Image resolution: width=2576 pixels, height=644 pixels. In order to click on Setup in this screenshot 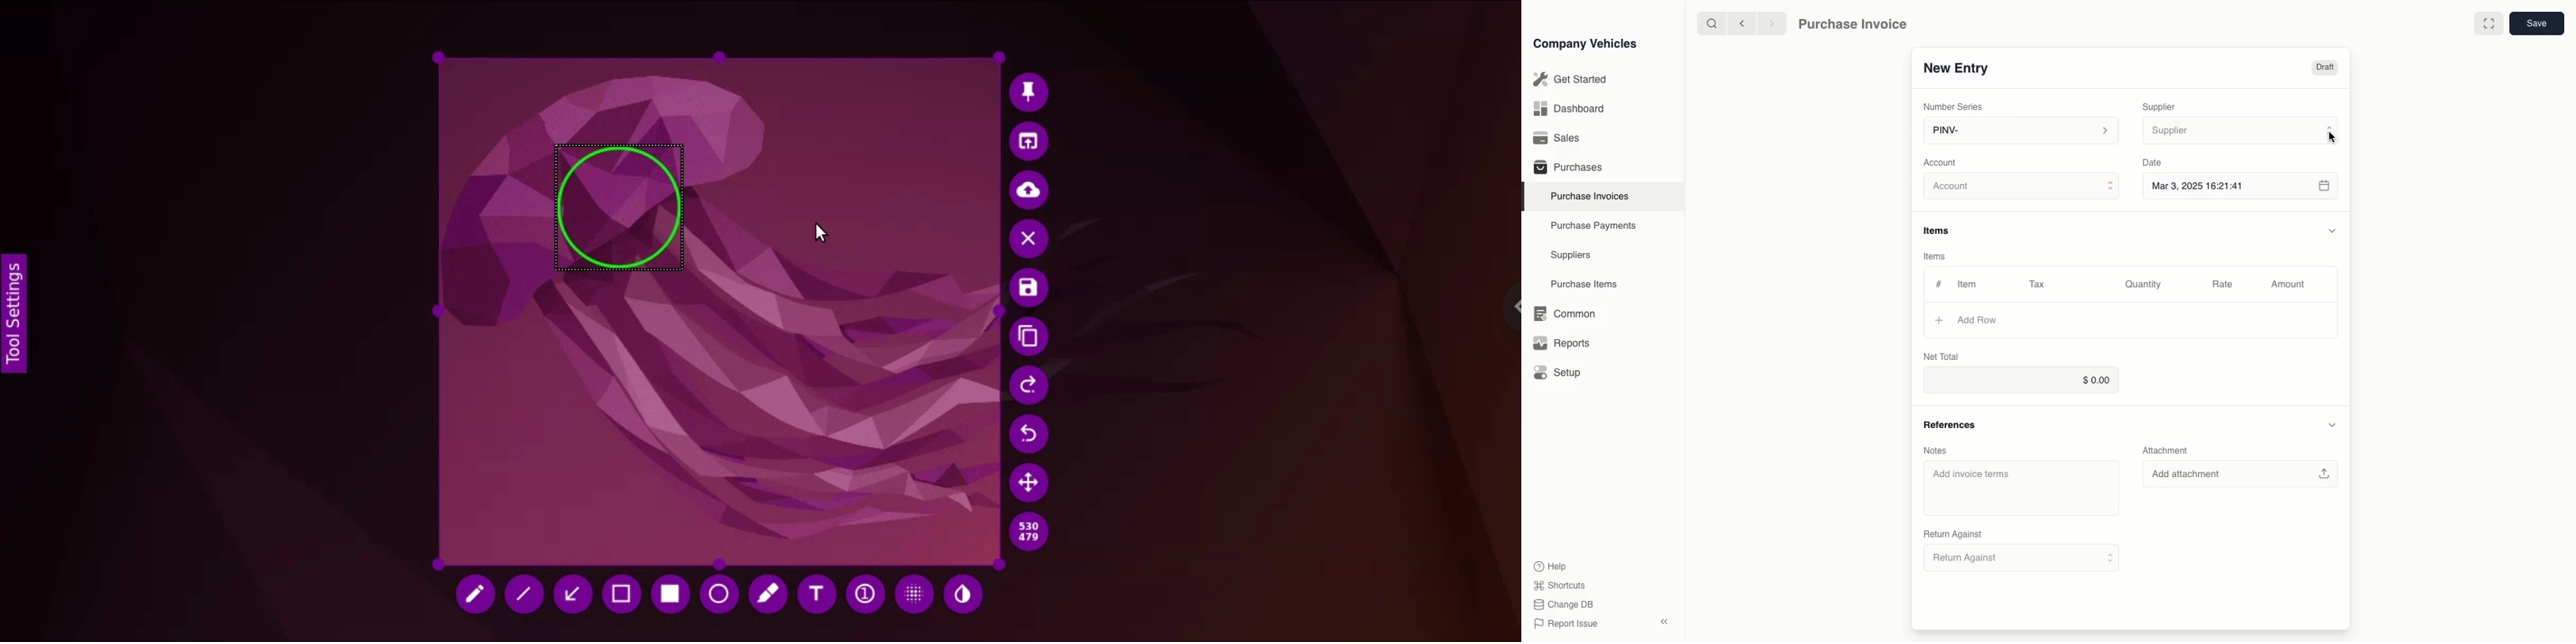, I will do `click(1560, 373)`.